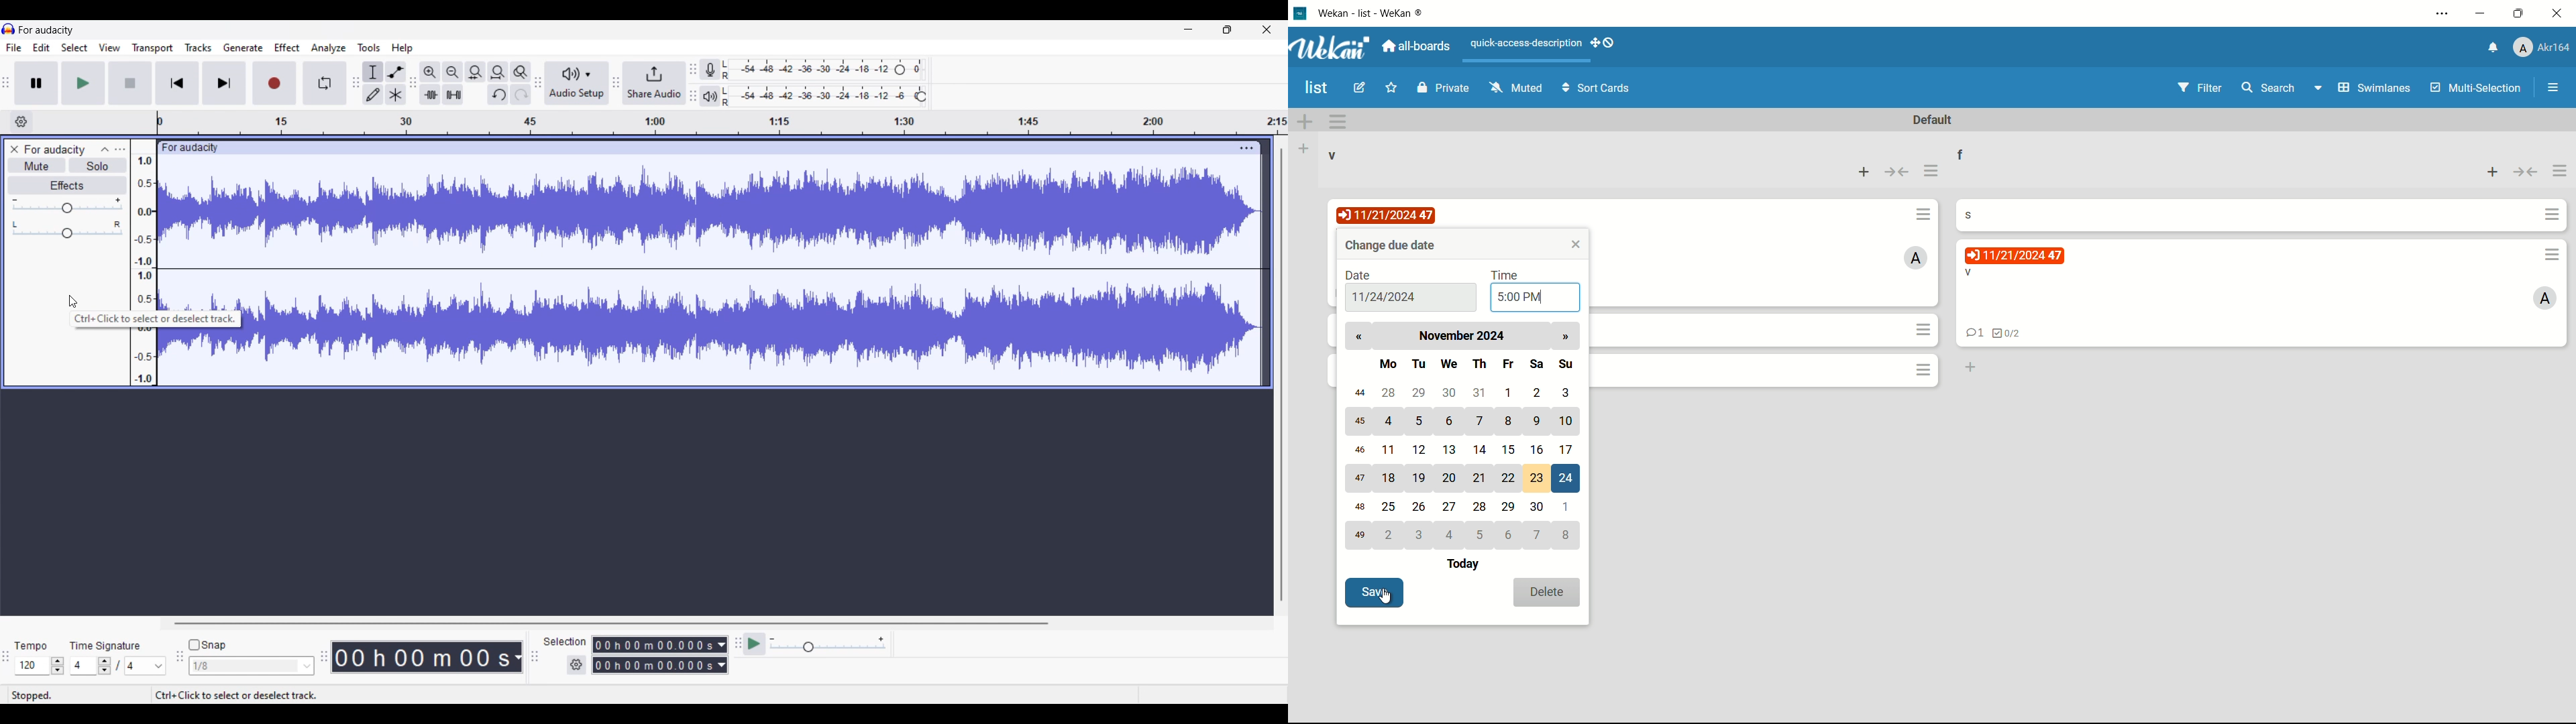 This screenshot has width=2576, height=728. What do you see at coordinates (402, 49) in the screenshot?
I see `Help menu` at bounding box center [402, 49].